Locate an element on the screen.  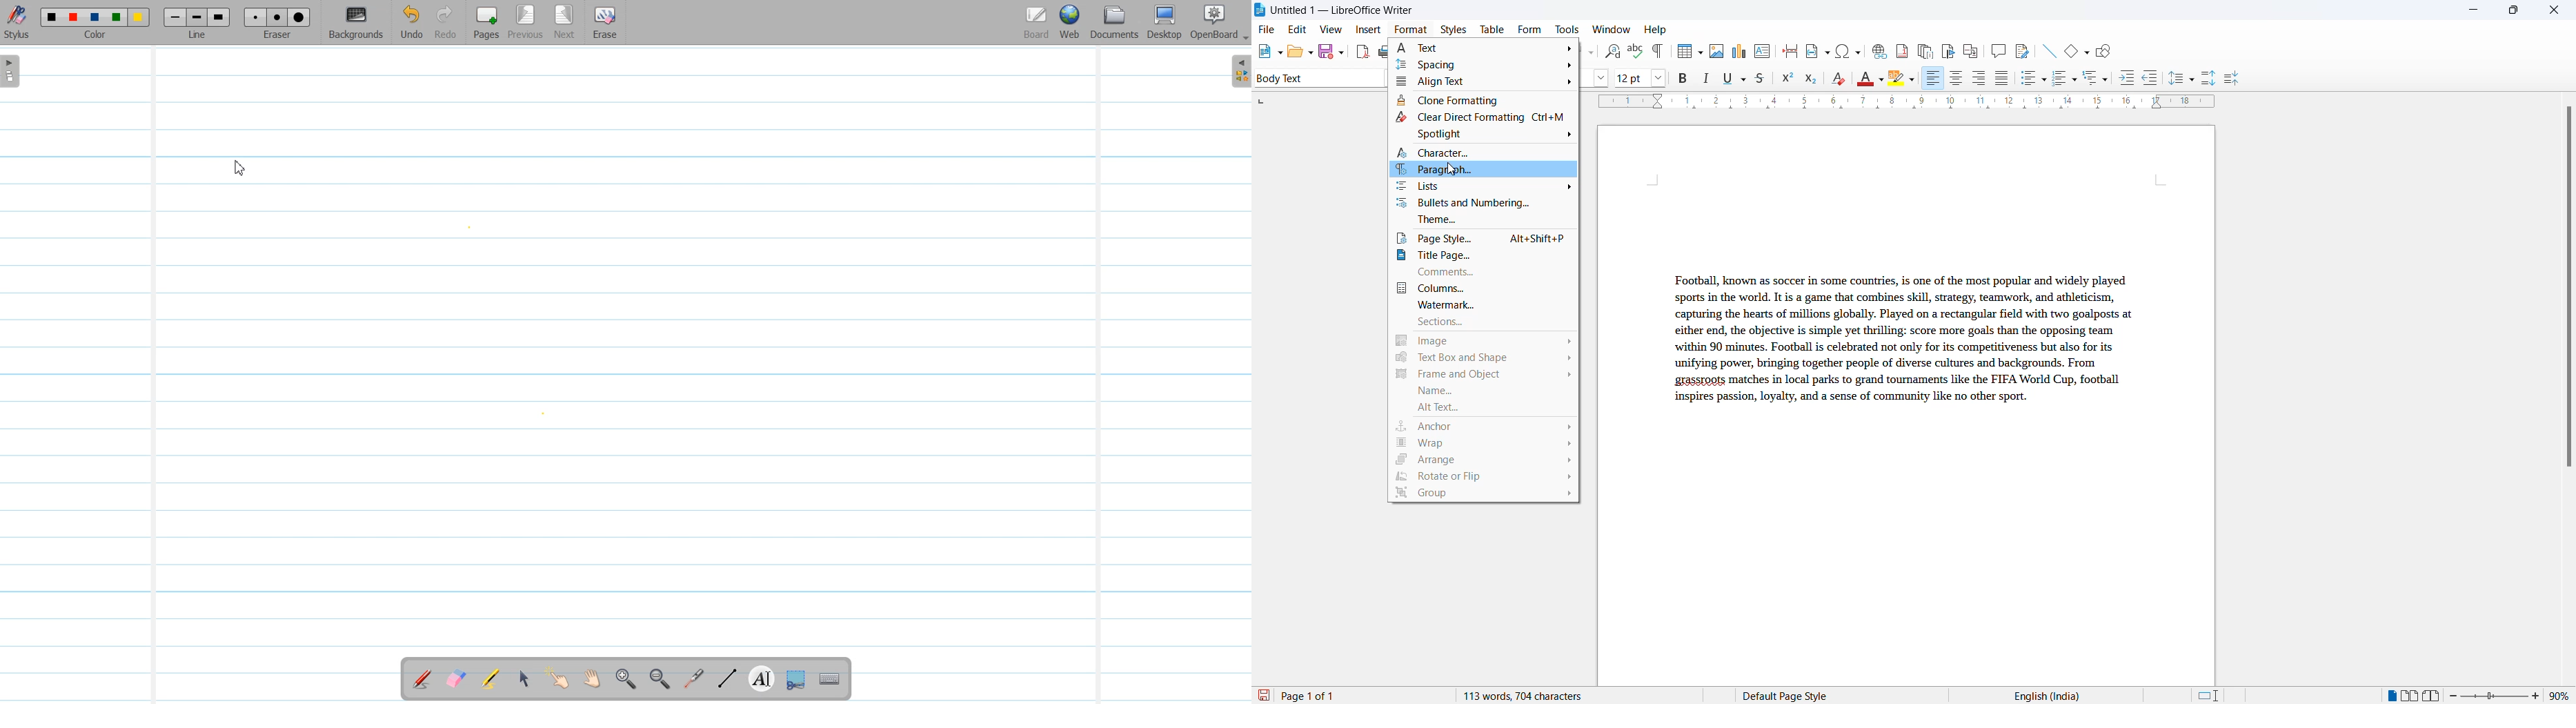
new file options is located at coordinates (1267, 52).